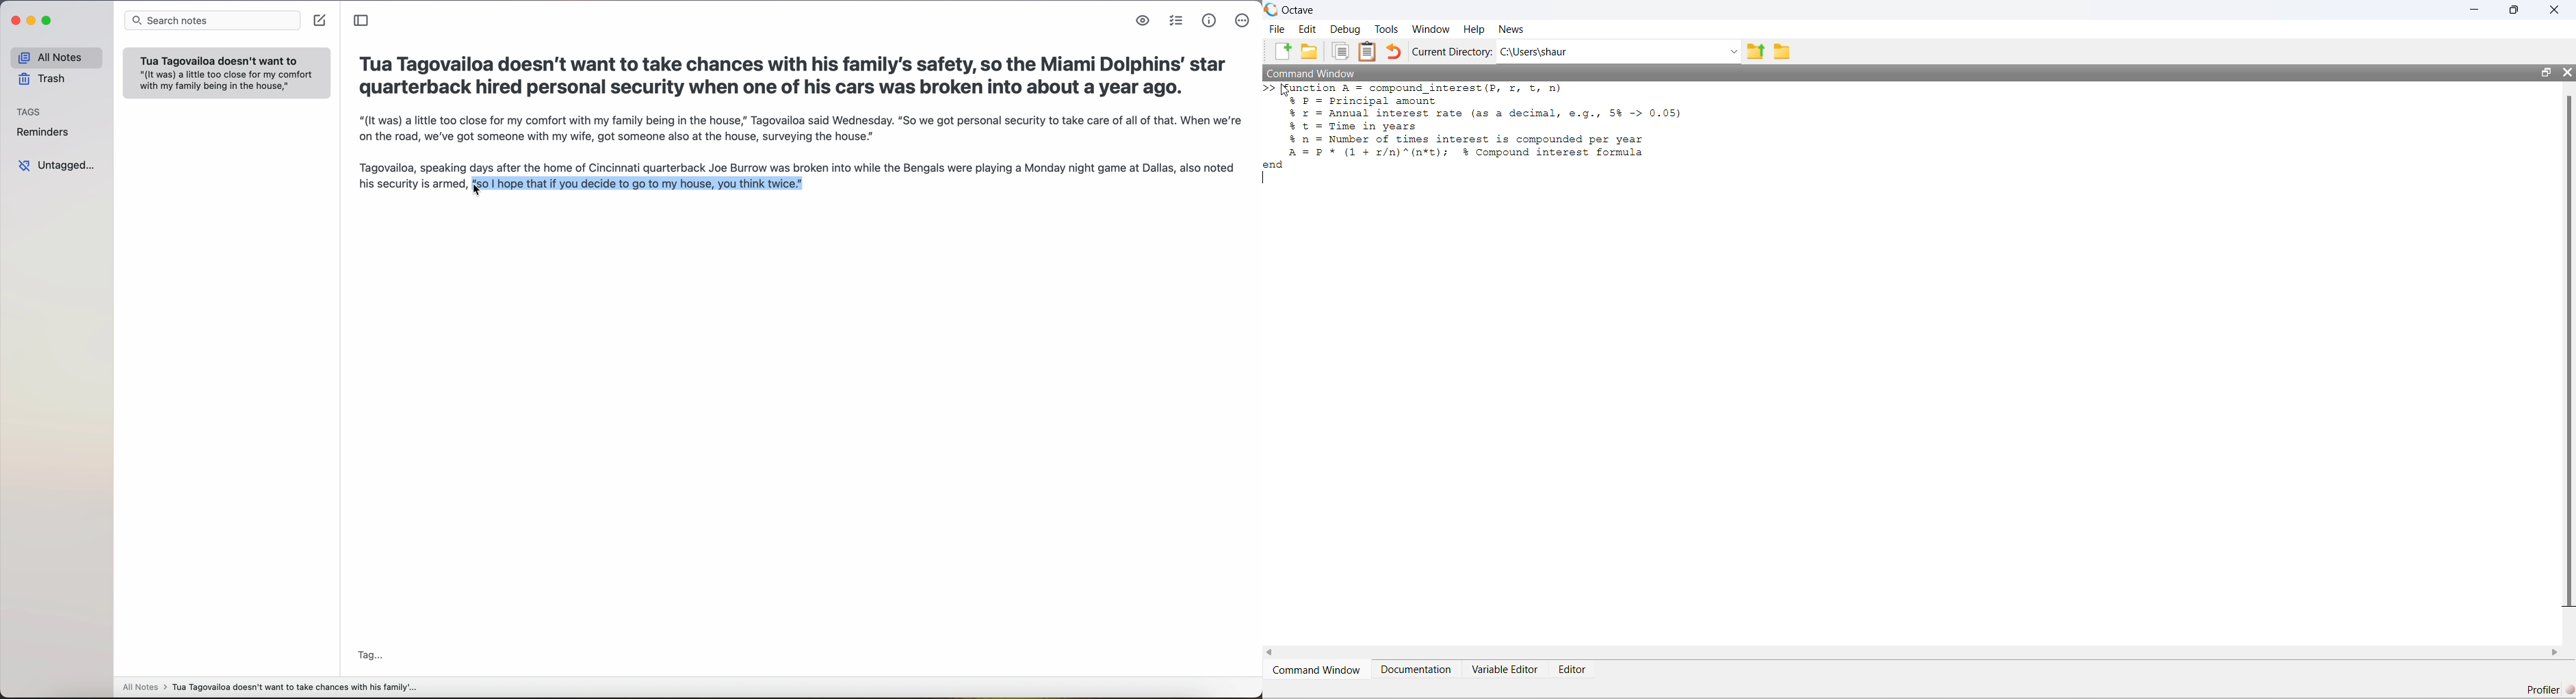 The image size is (2576, 700). I want to click on >> [function A = compound interest(P, zr, t, n)$ P = Principal amount$ r = Annual interest rate (as a decimal, e.g., 5% —> 0.05)$ t = Time in years% n = Number of times interest is compounded per yearA =p * (1+1/n)"(n*t); 3% Compound interest formula end, so click(1478, 129).